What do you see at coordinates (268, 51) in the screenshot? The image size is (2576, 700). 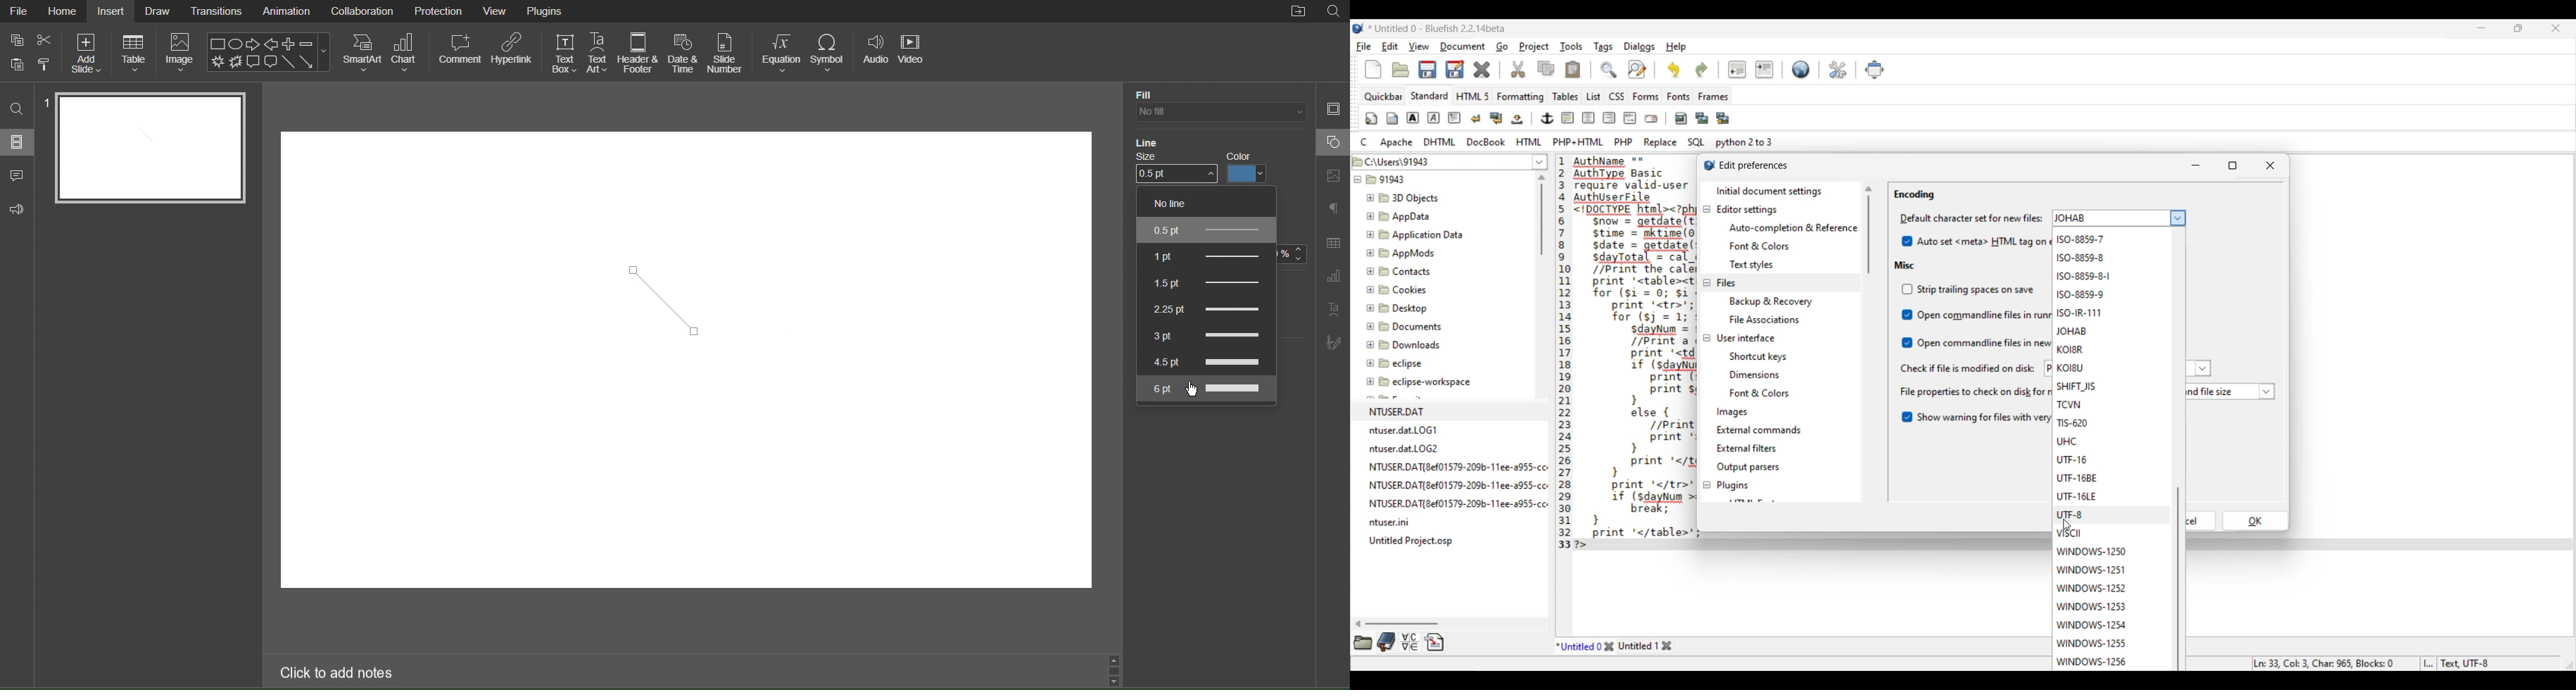 I see `Shape Menu` at bounding box center [268, 51].